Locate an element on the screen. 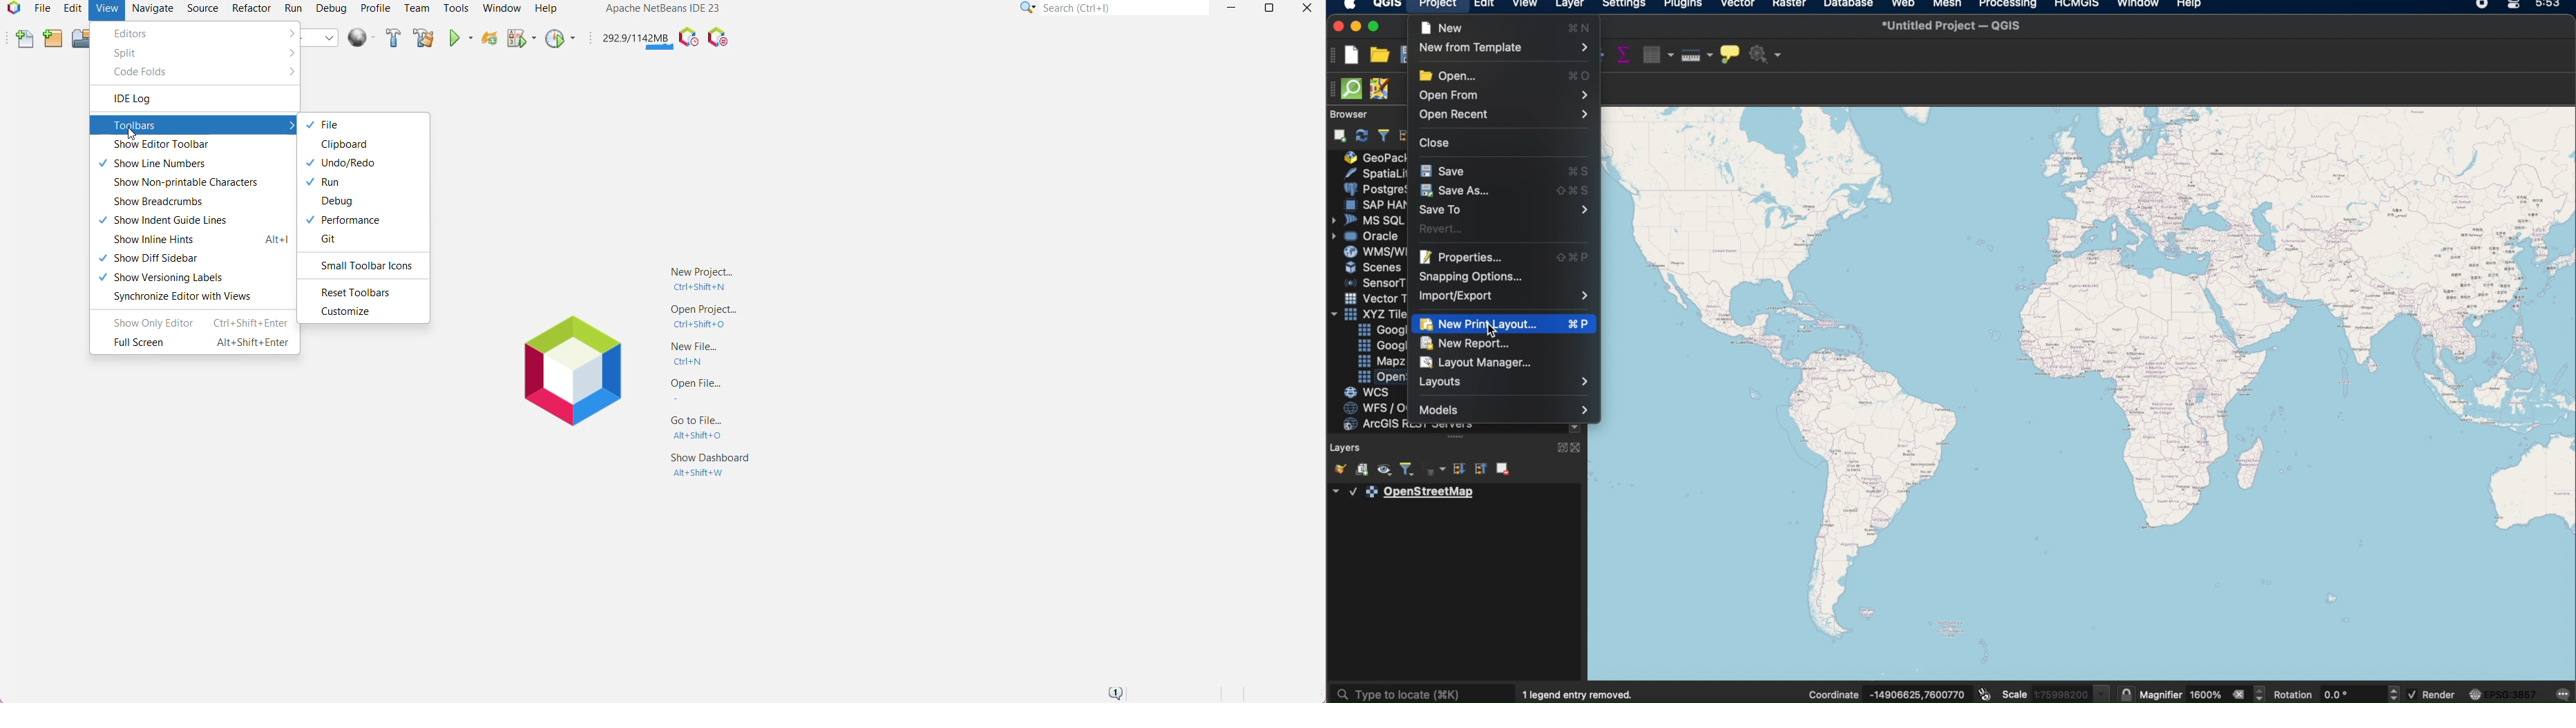 The height and width of the screenshot is (728, 2576). Debug is located at coordinates (332, 8).